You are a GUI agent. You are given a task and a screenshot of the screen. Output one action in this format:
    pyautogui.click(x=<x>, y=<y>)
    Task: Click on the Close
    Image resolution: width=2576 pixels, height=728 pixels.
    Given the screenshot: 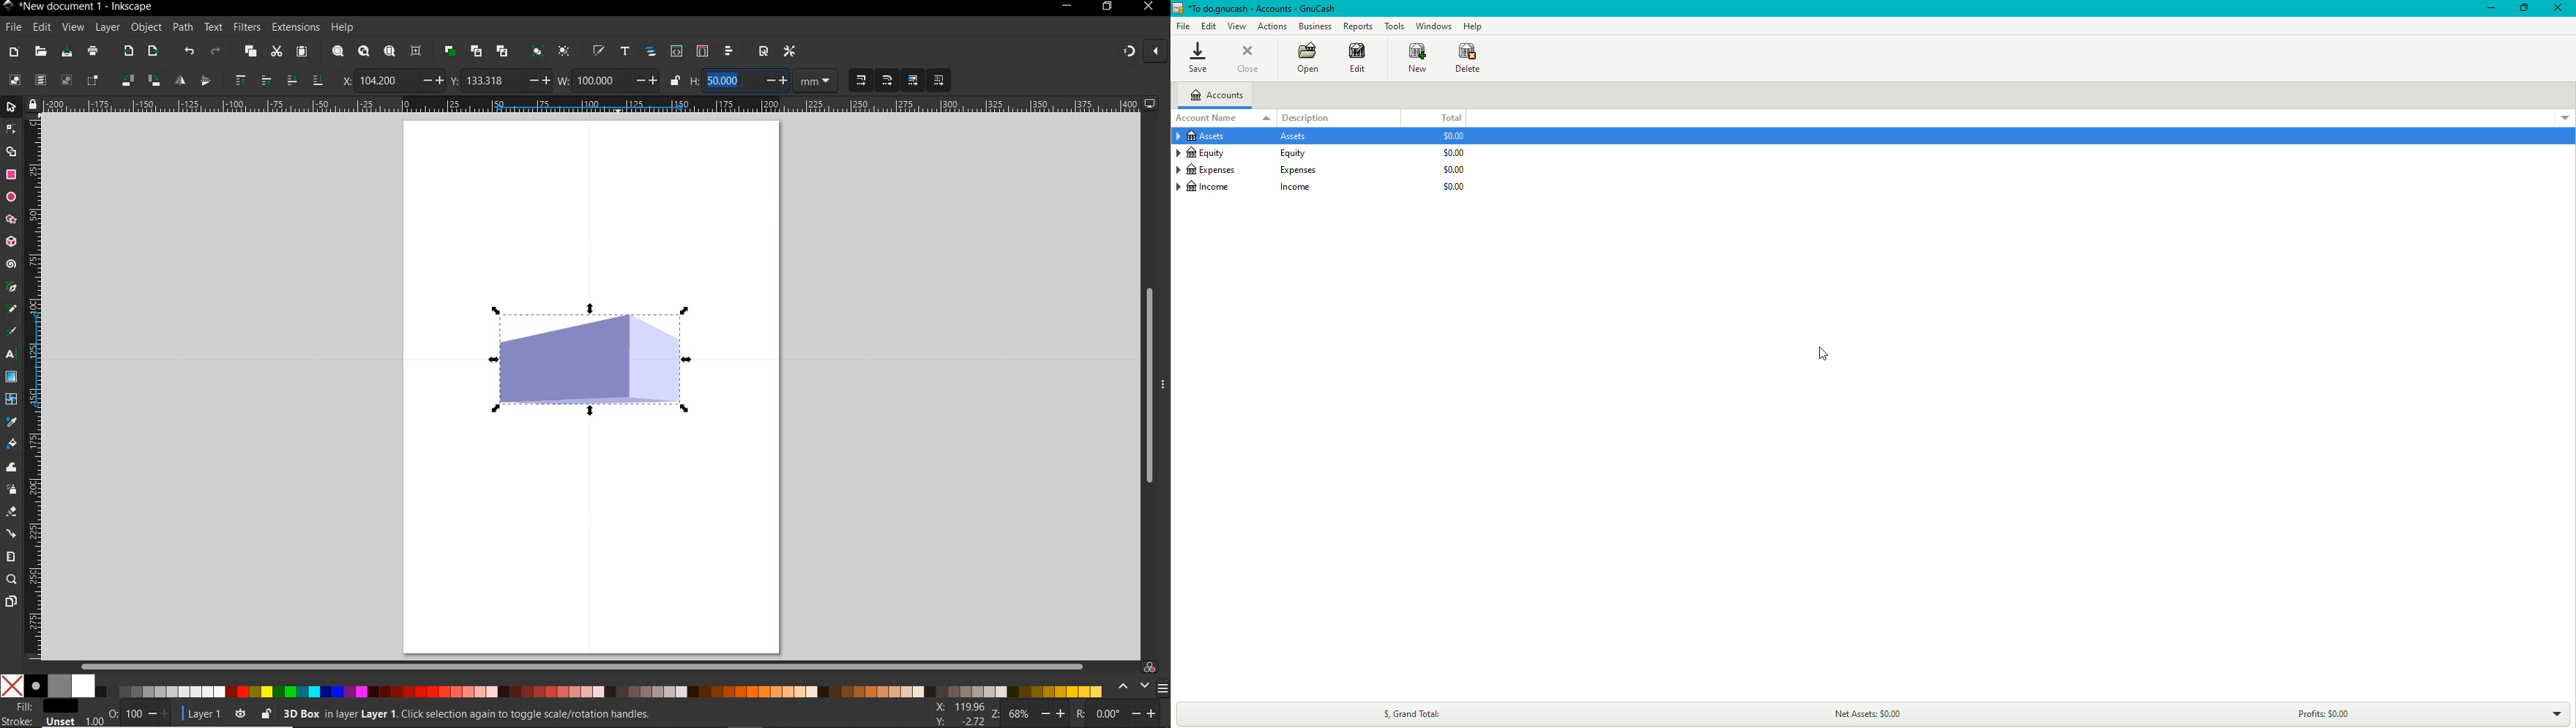 What is the action you would take?
    pyautogui.click(x=1251, y=59)
    